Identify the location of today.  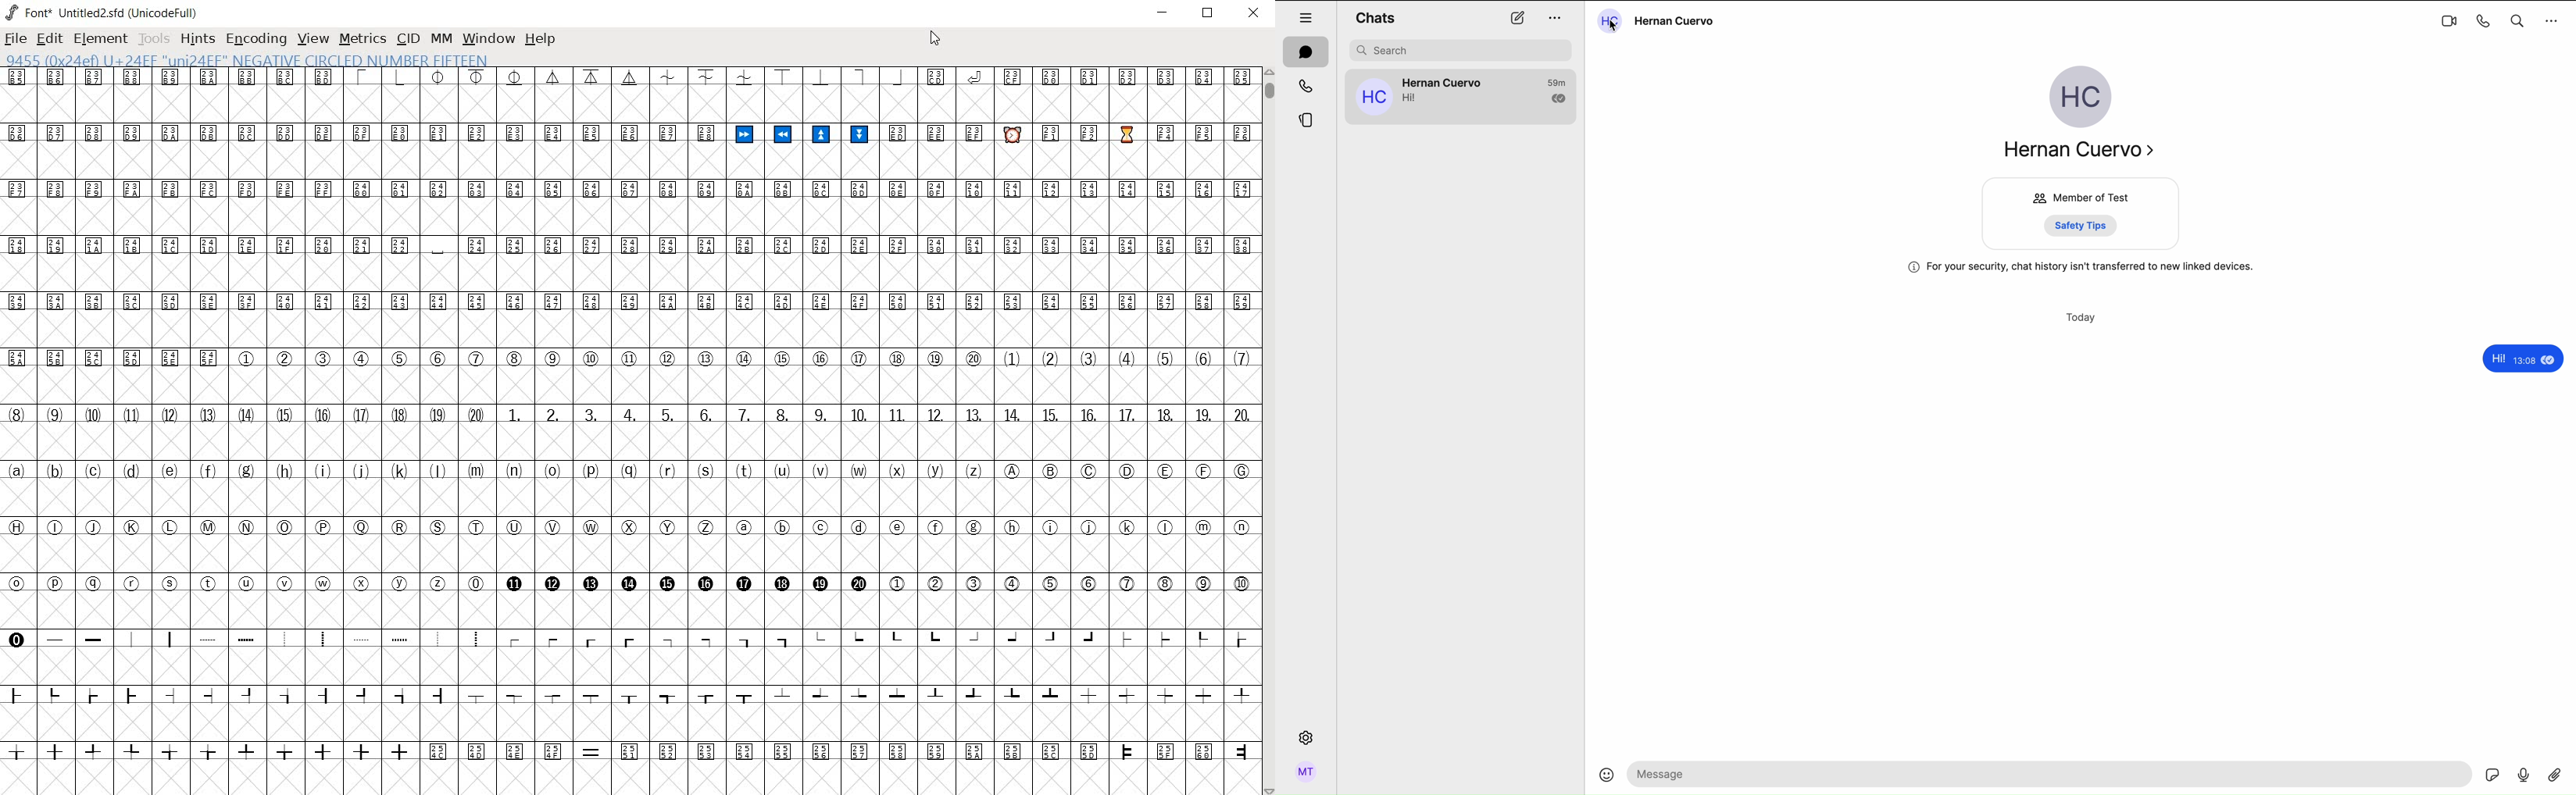
(2081, 319).